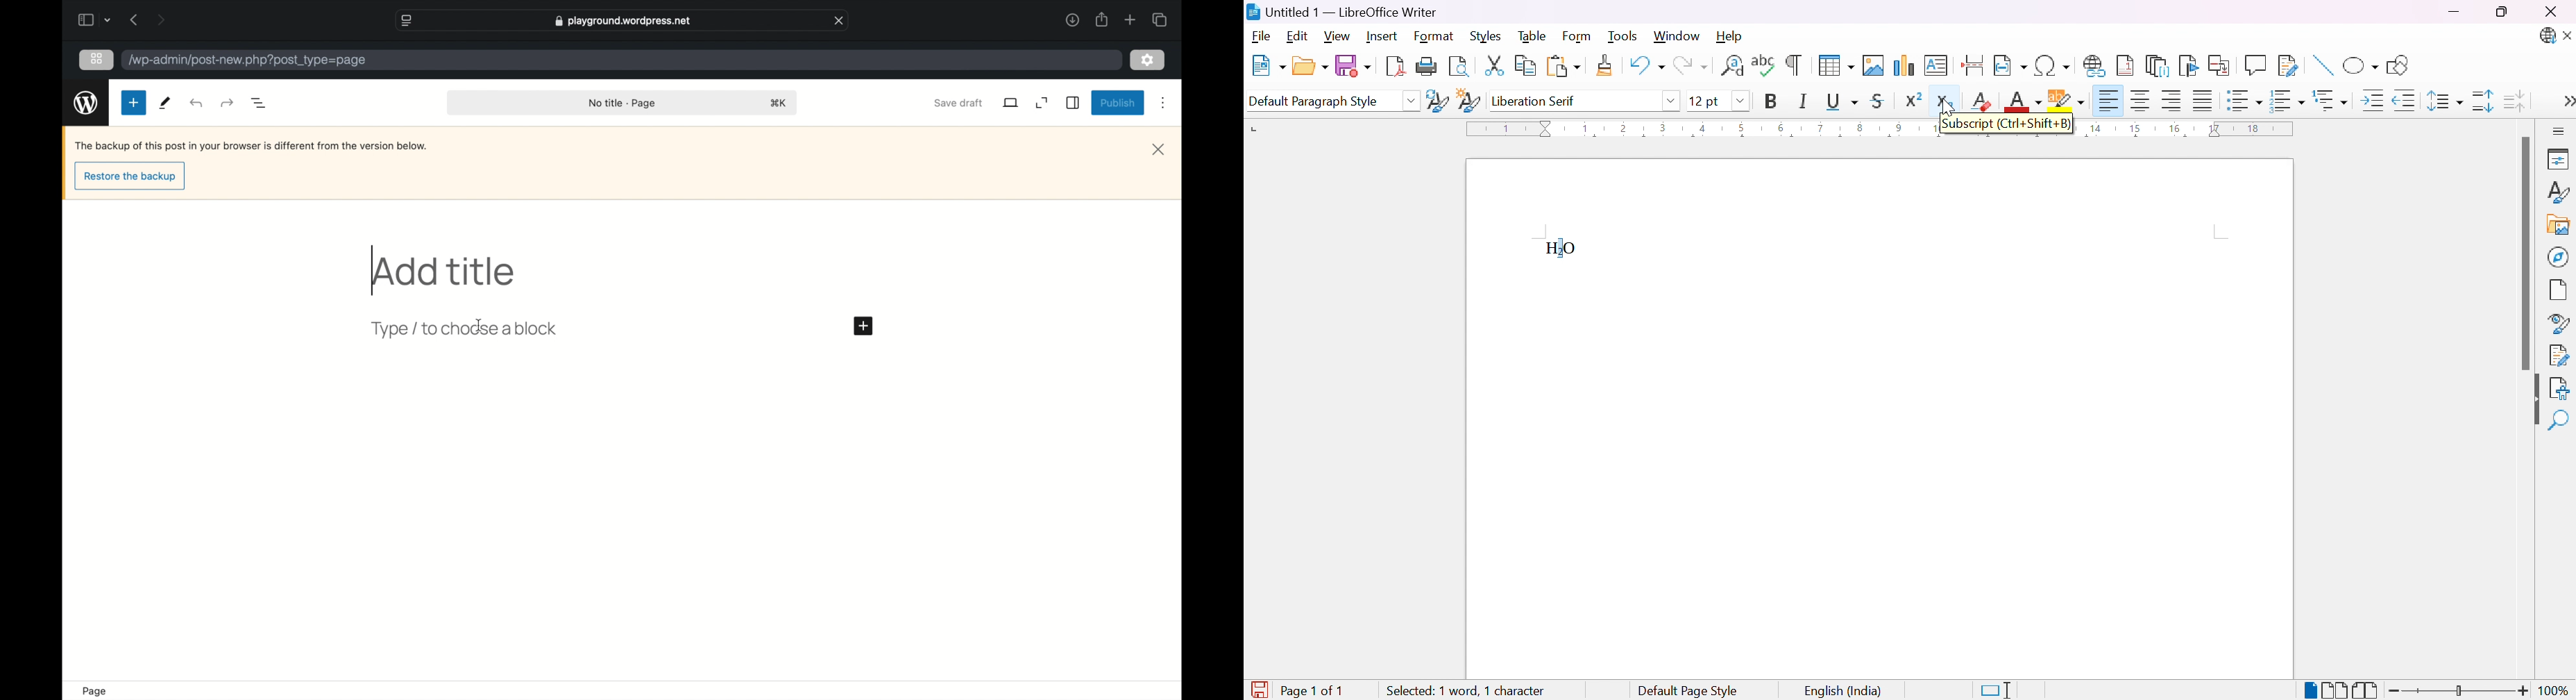 This screenshot has height=700, width=2576. What do you see at coordinates (1351, 65) in the screenshot?
I see `Save` at bounding box center [1351, 65].